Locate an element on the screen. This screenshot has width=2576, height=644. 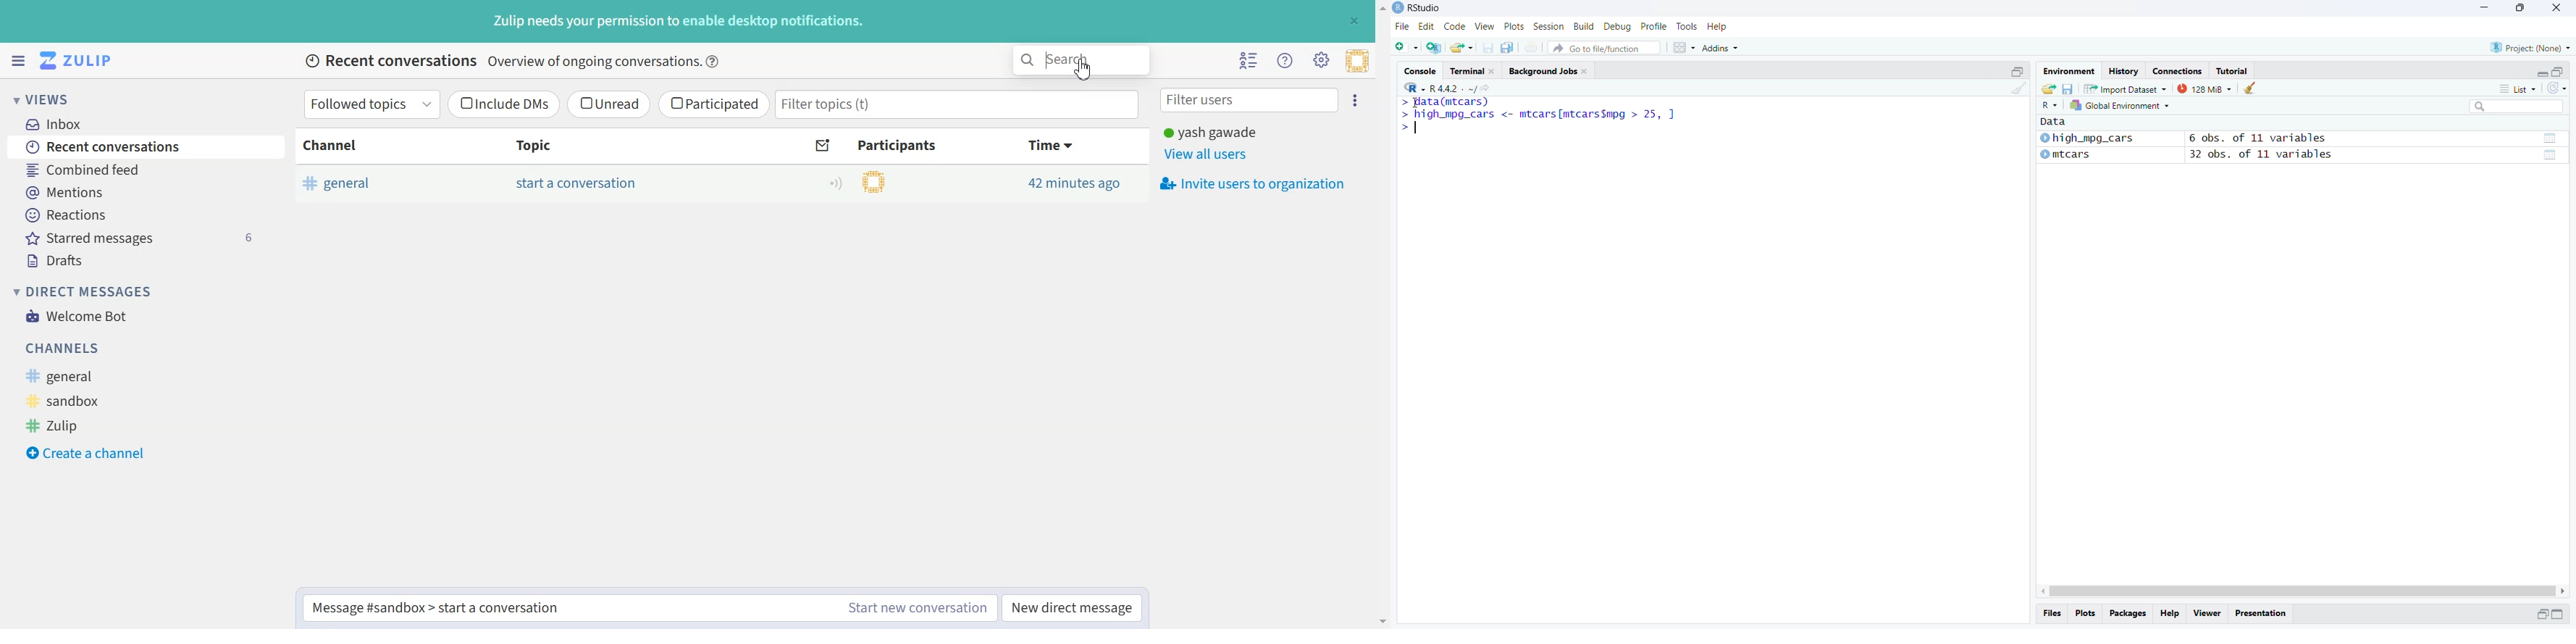
close is located at coordinates (2556, 9).